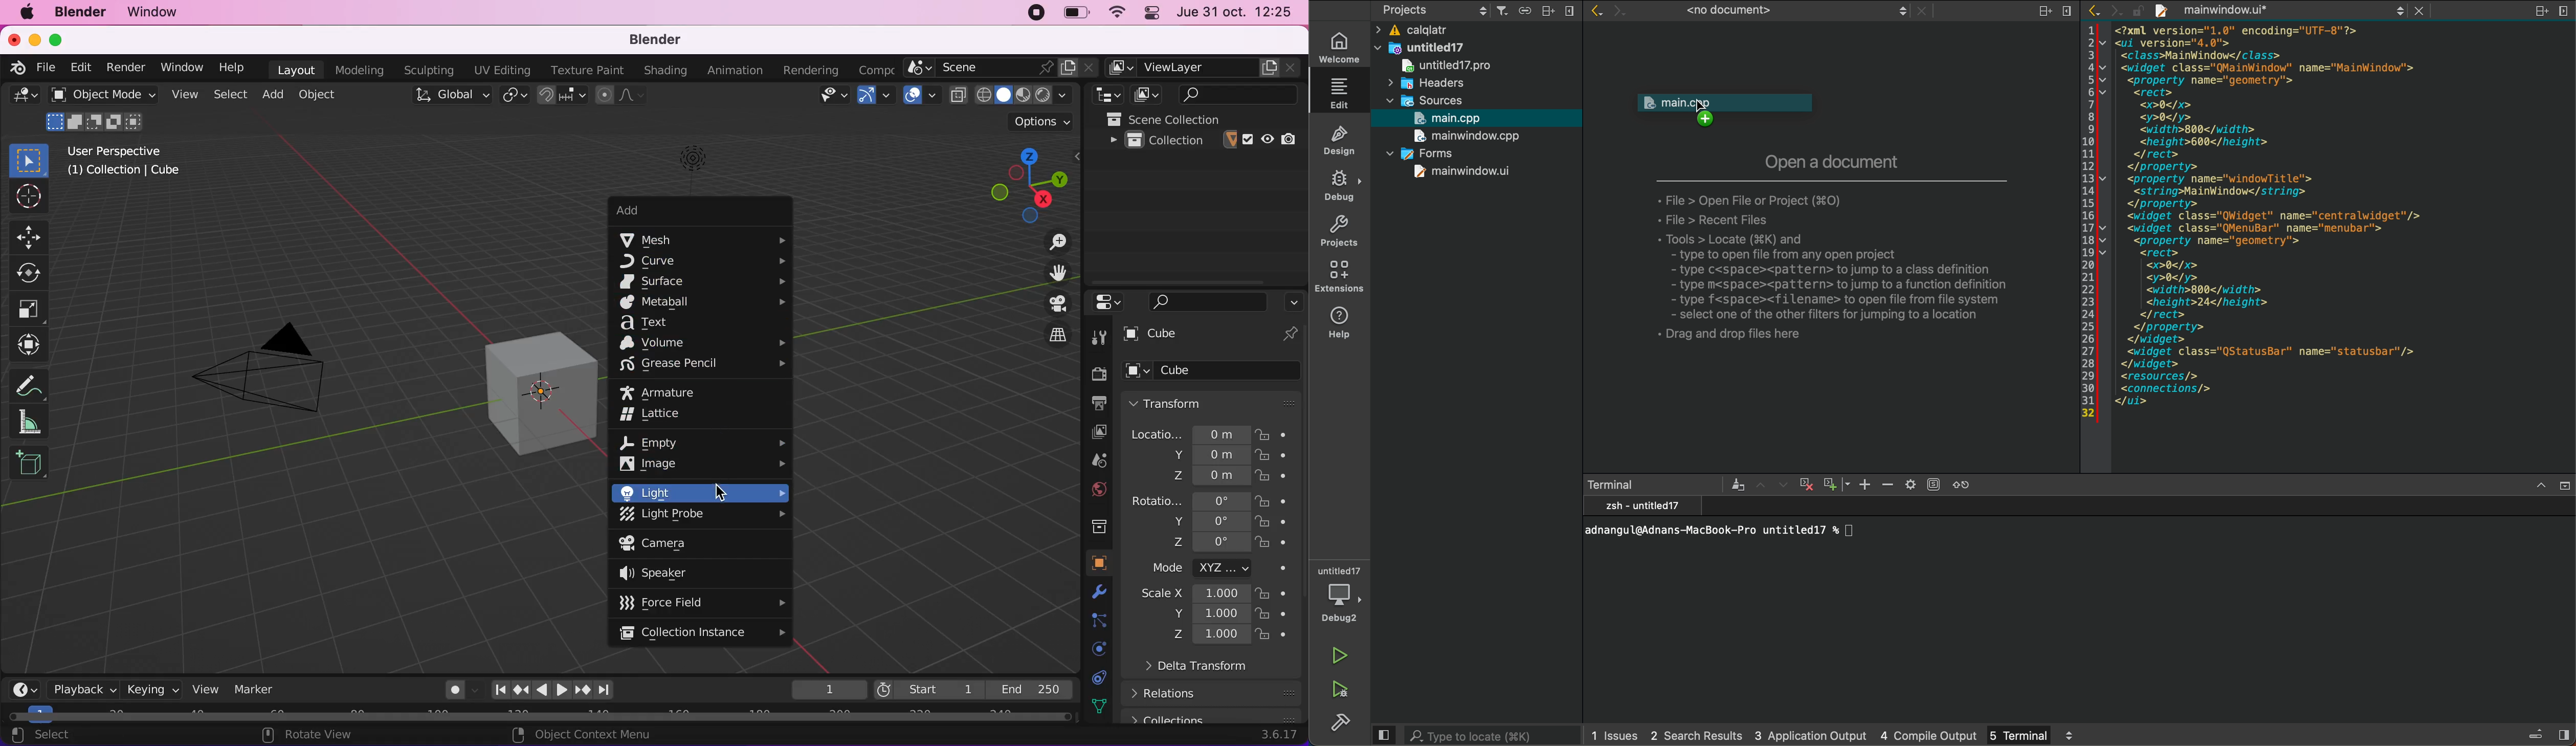  Describe the element at coordinates (958, 95) in the screenshot. I see `toggle x ray` at that location.